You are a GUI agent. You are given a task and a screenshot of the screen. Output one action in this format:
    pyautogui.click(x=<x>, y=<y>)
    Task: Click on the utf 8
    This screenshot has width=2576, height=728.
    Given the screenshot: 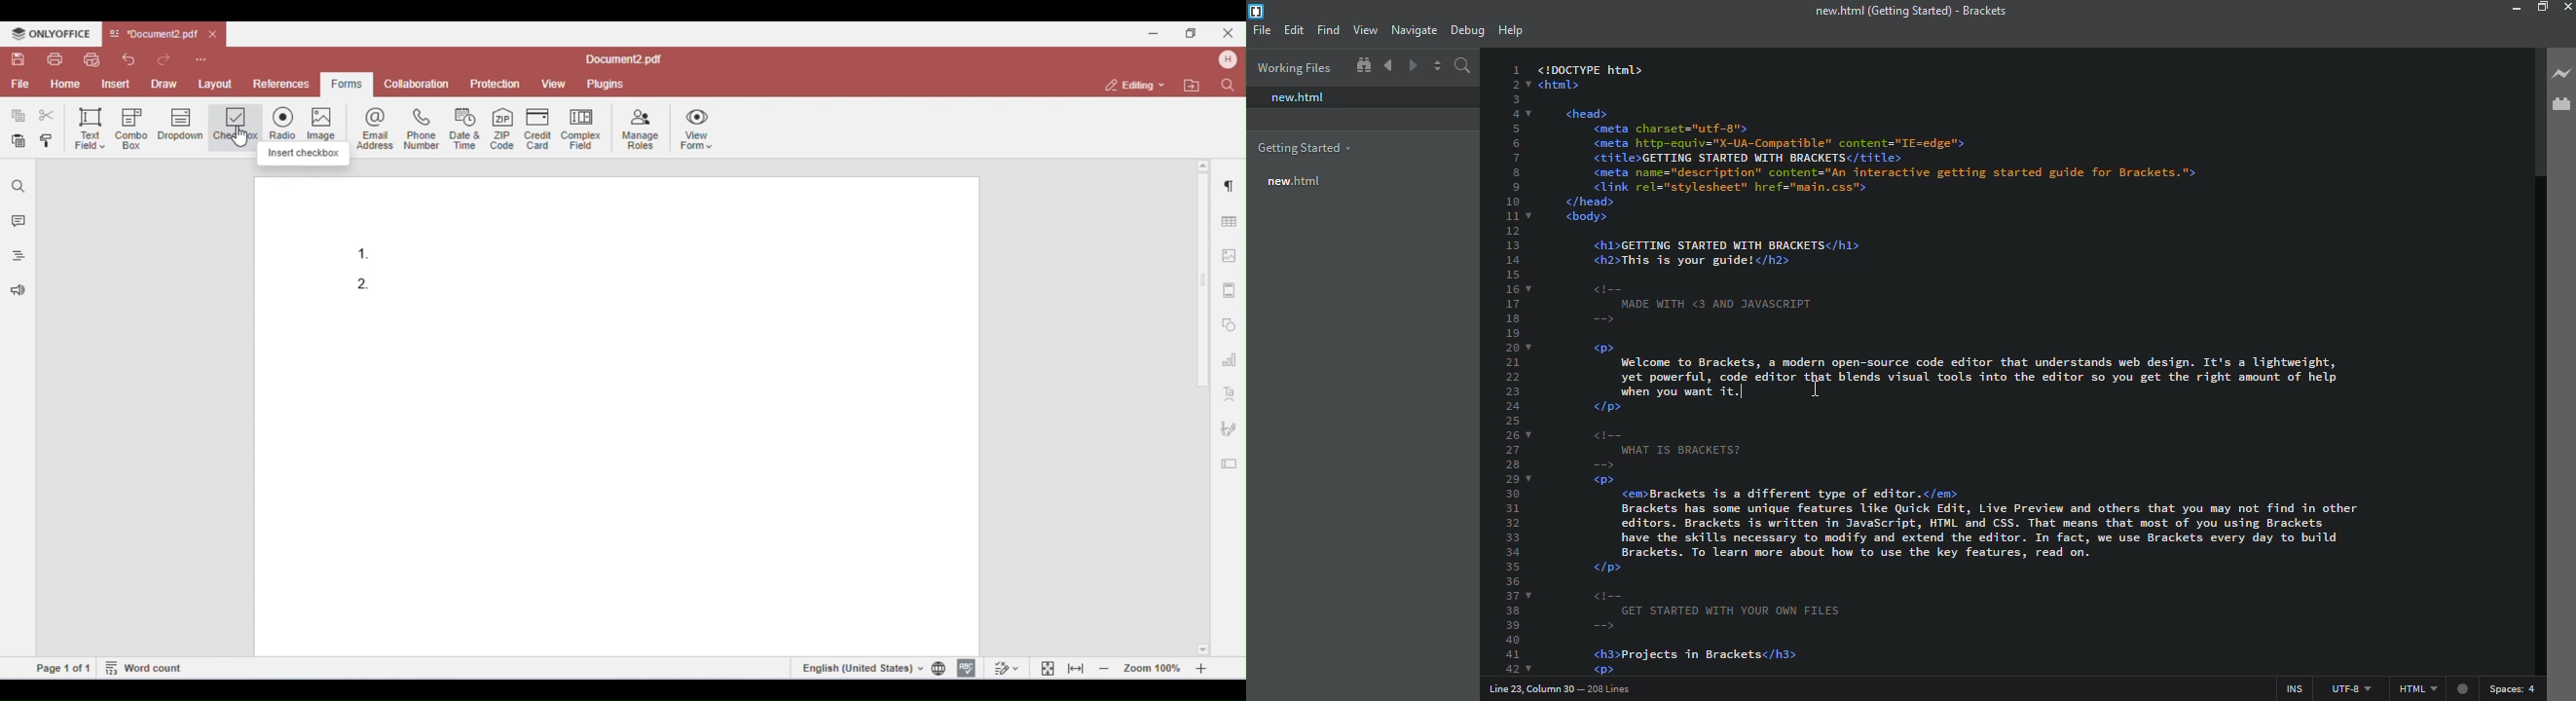 What is the action you would take?
    pyautogui.click(x=2354, y=688)
    